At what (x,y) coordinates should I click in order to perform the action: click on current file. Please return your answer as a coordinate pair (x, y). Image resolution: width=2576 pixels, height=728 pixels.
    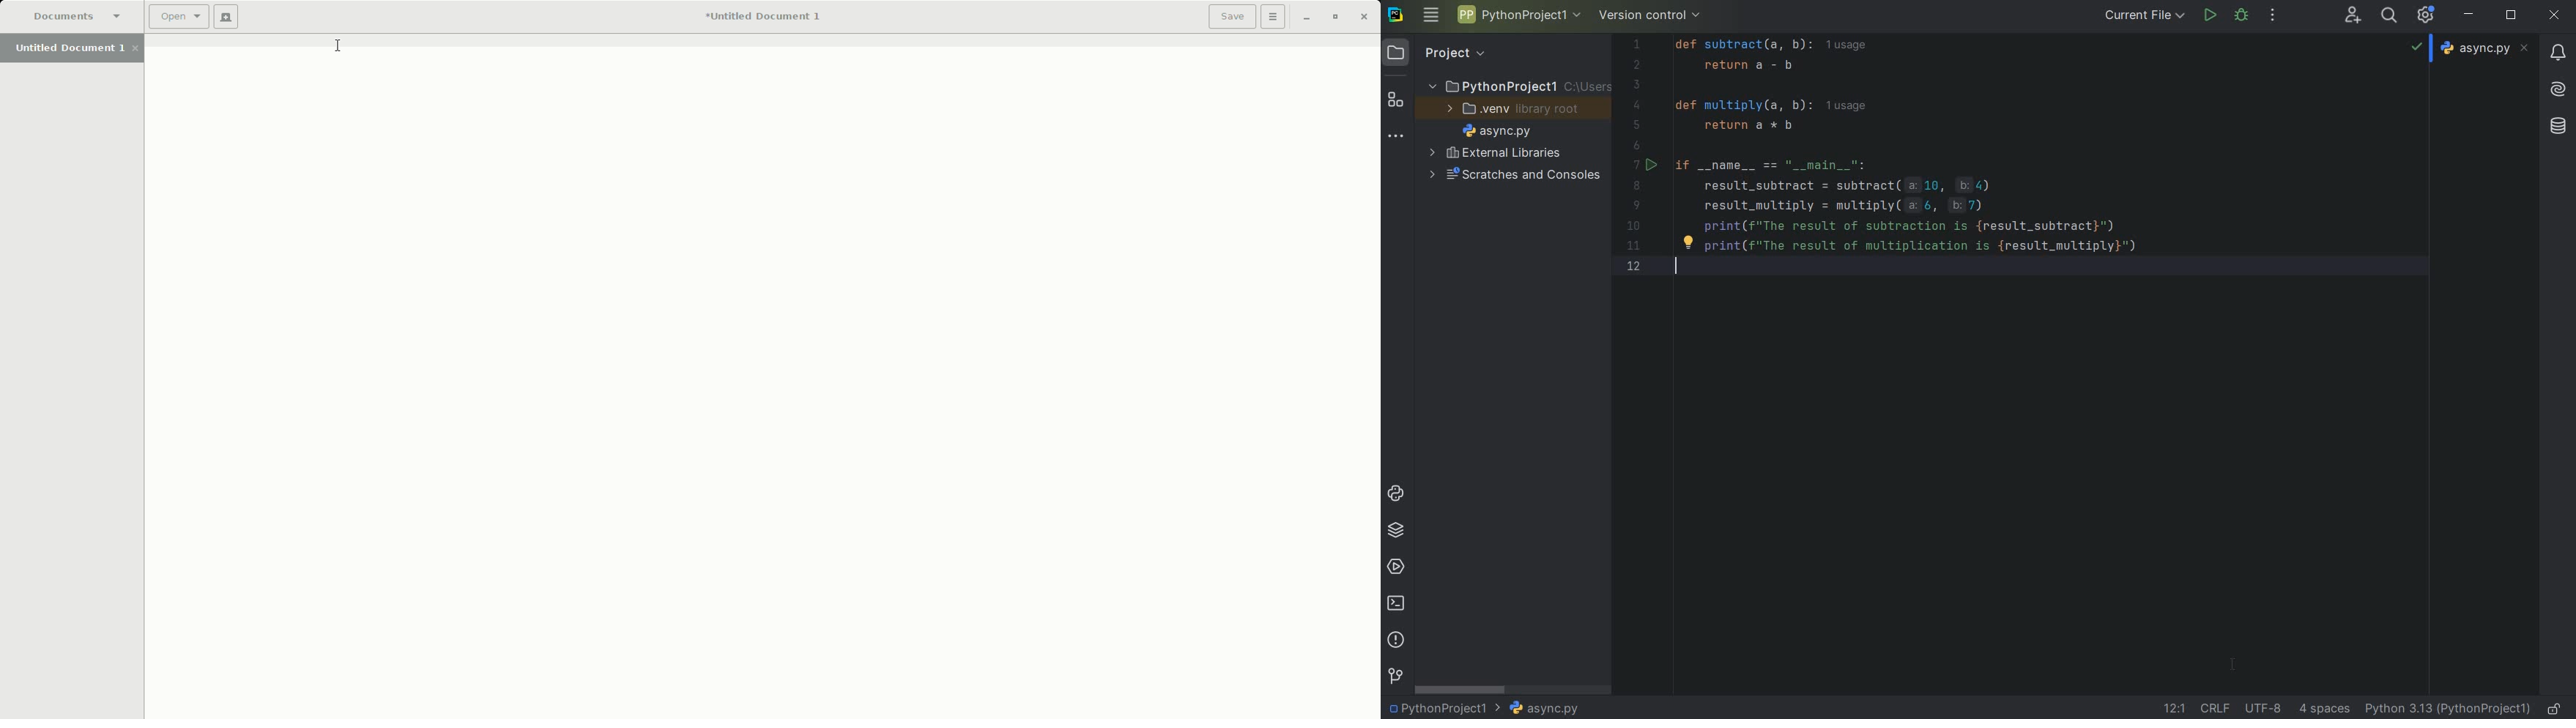
    Looking at the image, I should click on (2146, 15).